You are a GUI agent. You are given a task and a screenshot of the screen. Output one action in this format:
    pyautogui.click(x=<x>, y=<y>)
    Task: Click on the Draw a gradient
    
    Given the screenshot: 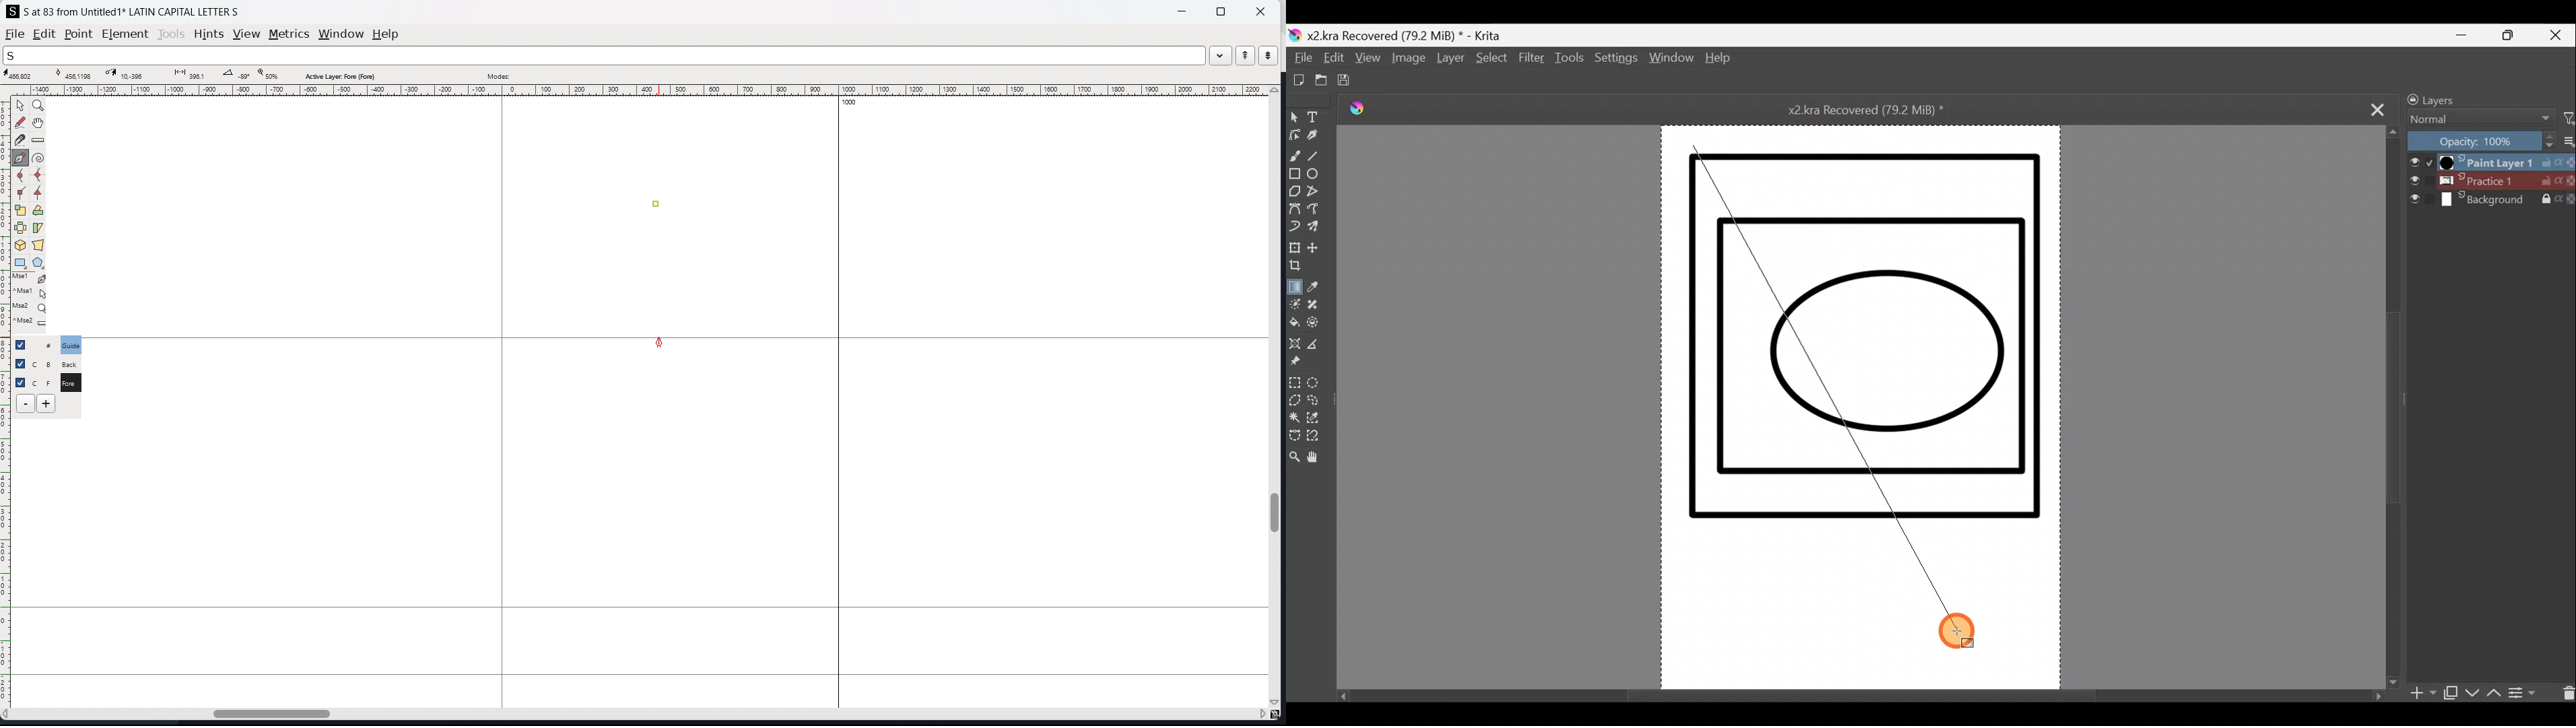 What is the action you would take?
    pyautogui.click(x=1295, y=284)
    